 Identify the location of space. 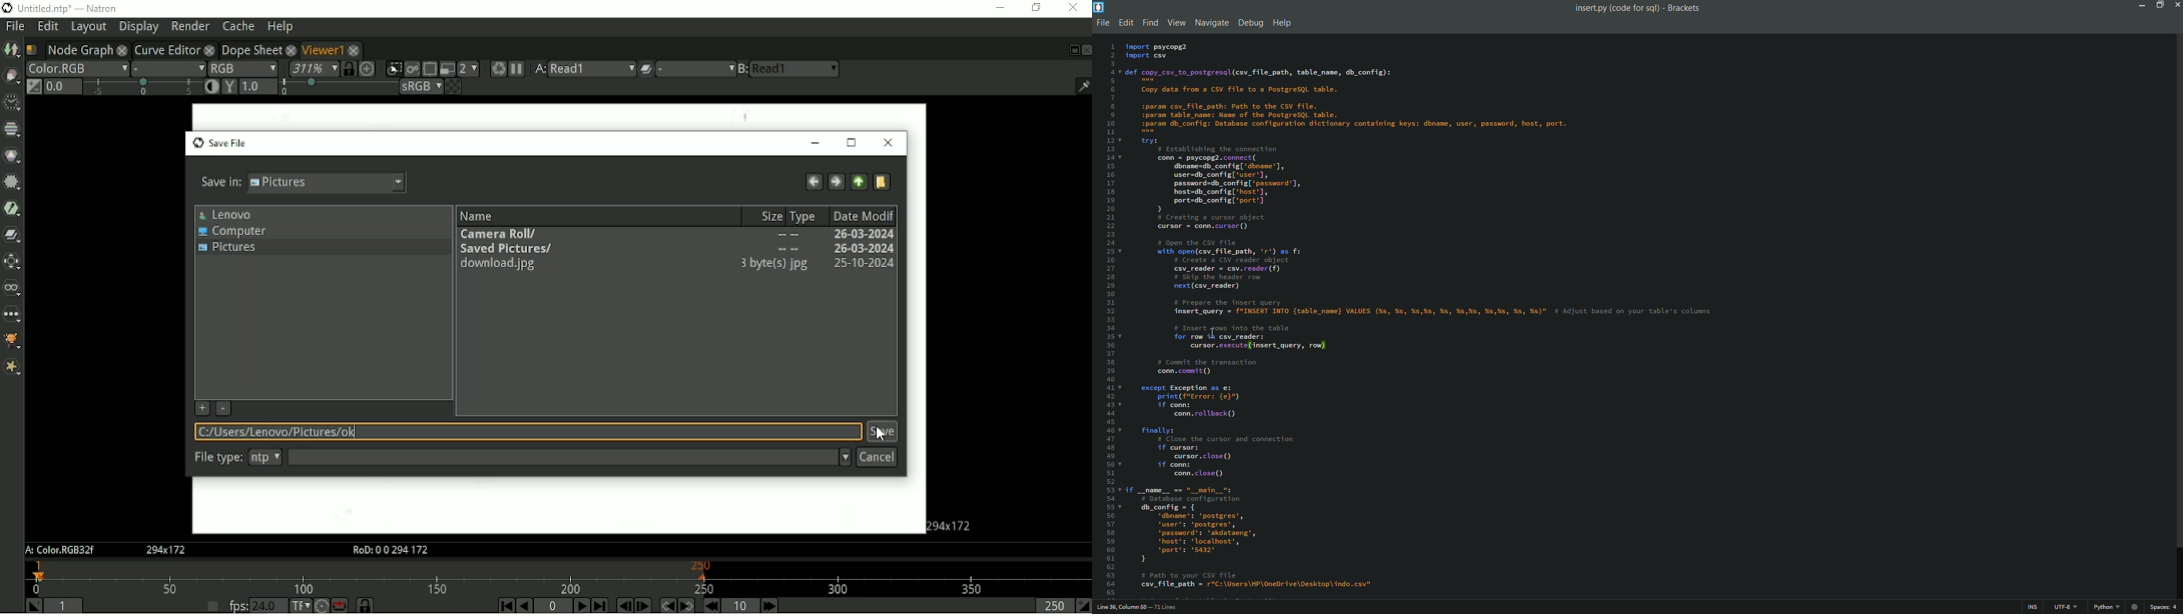
(2166, 608).